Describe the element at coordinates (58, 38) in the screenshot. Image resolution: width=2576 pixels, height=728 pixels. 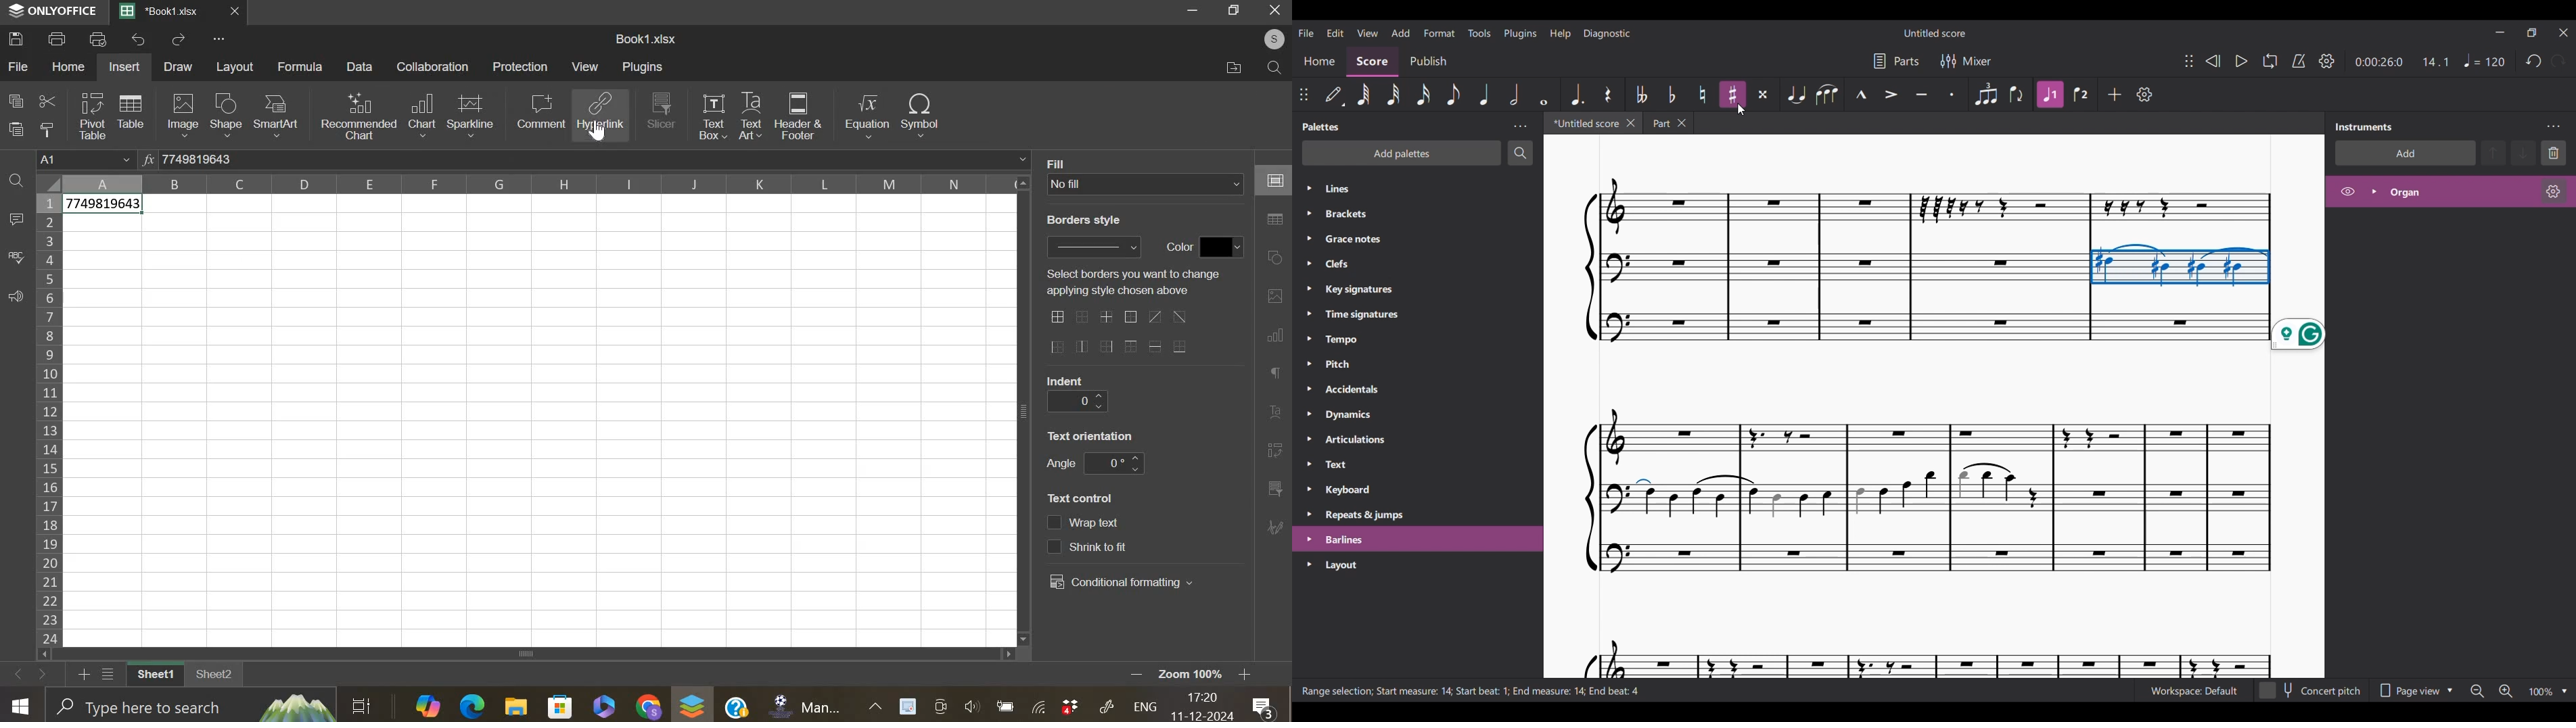
I see `print` at that location.